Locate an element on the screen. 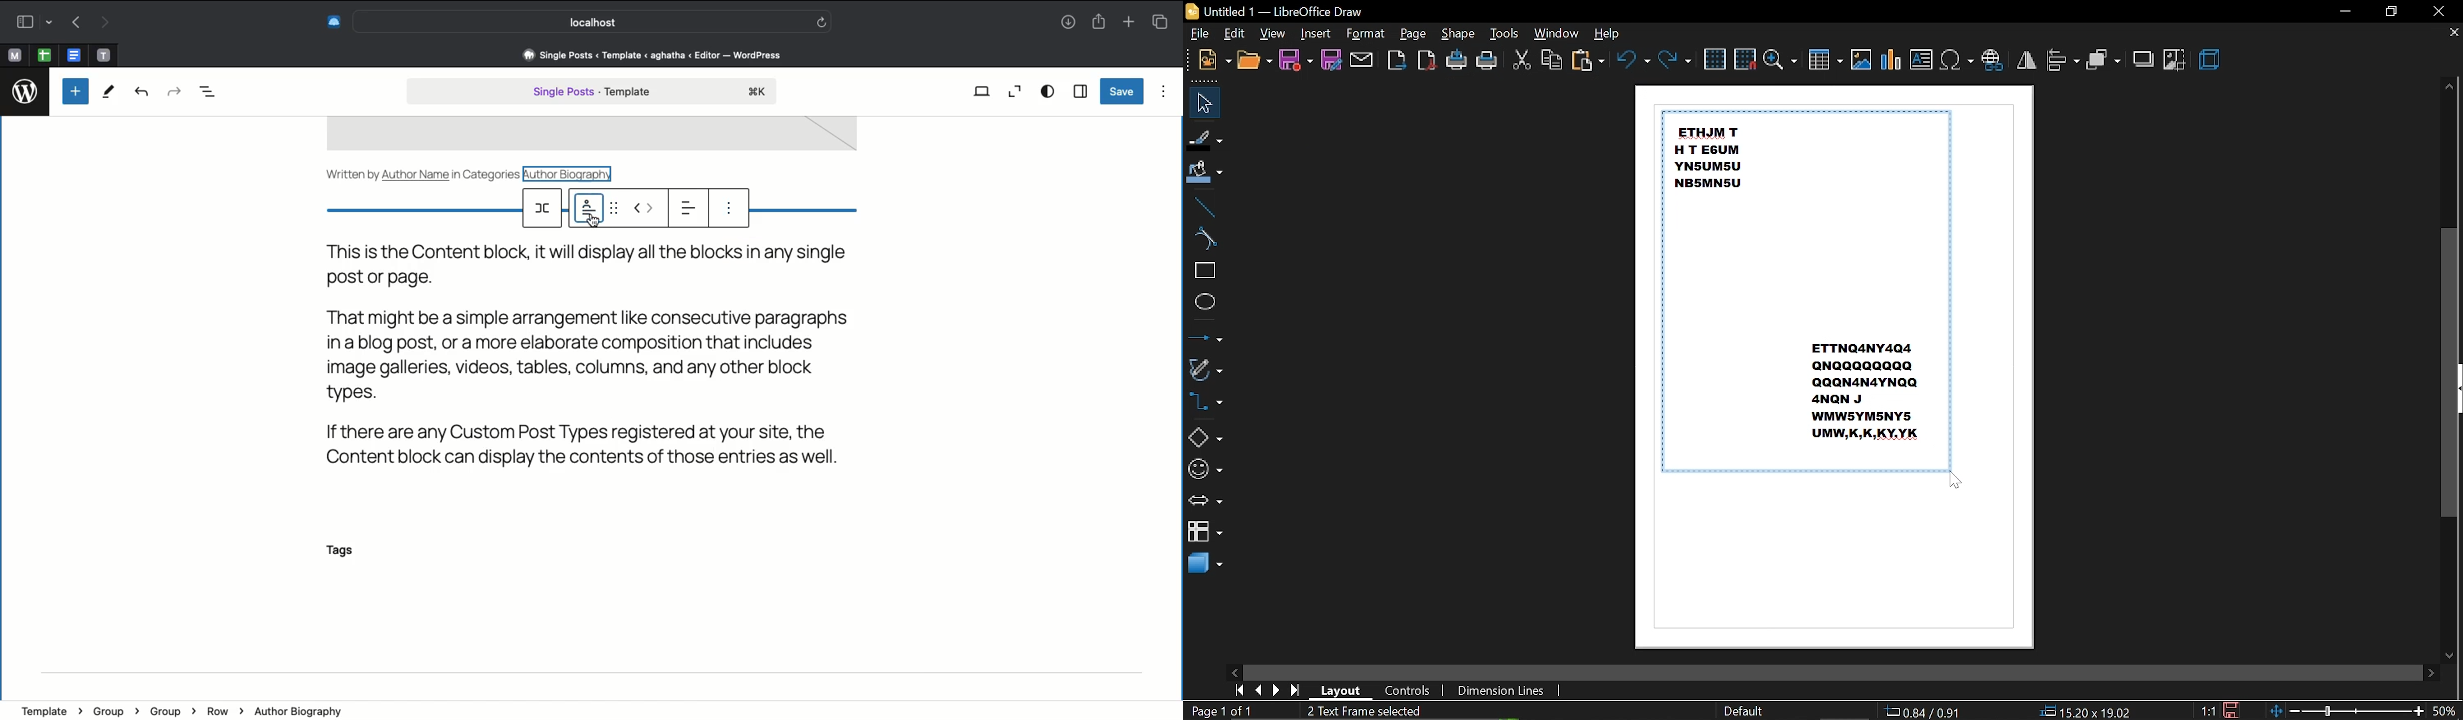 This screenshot has height=728, width=2464. cursor is located at coordinates (1958, 482).